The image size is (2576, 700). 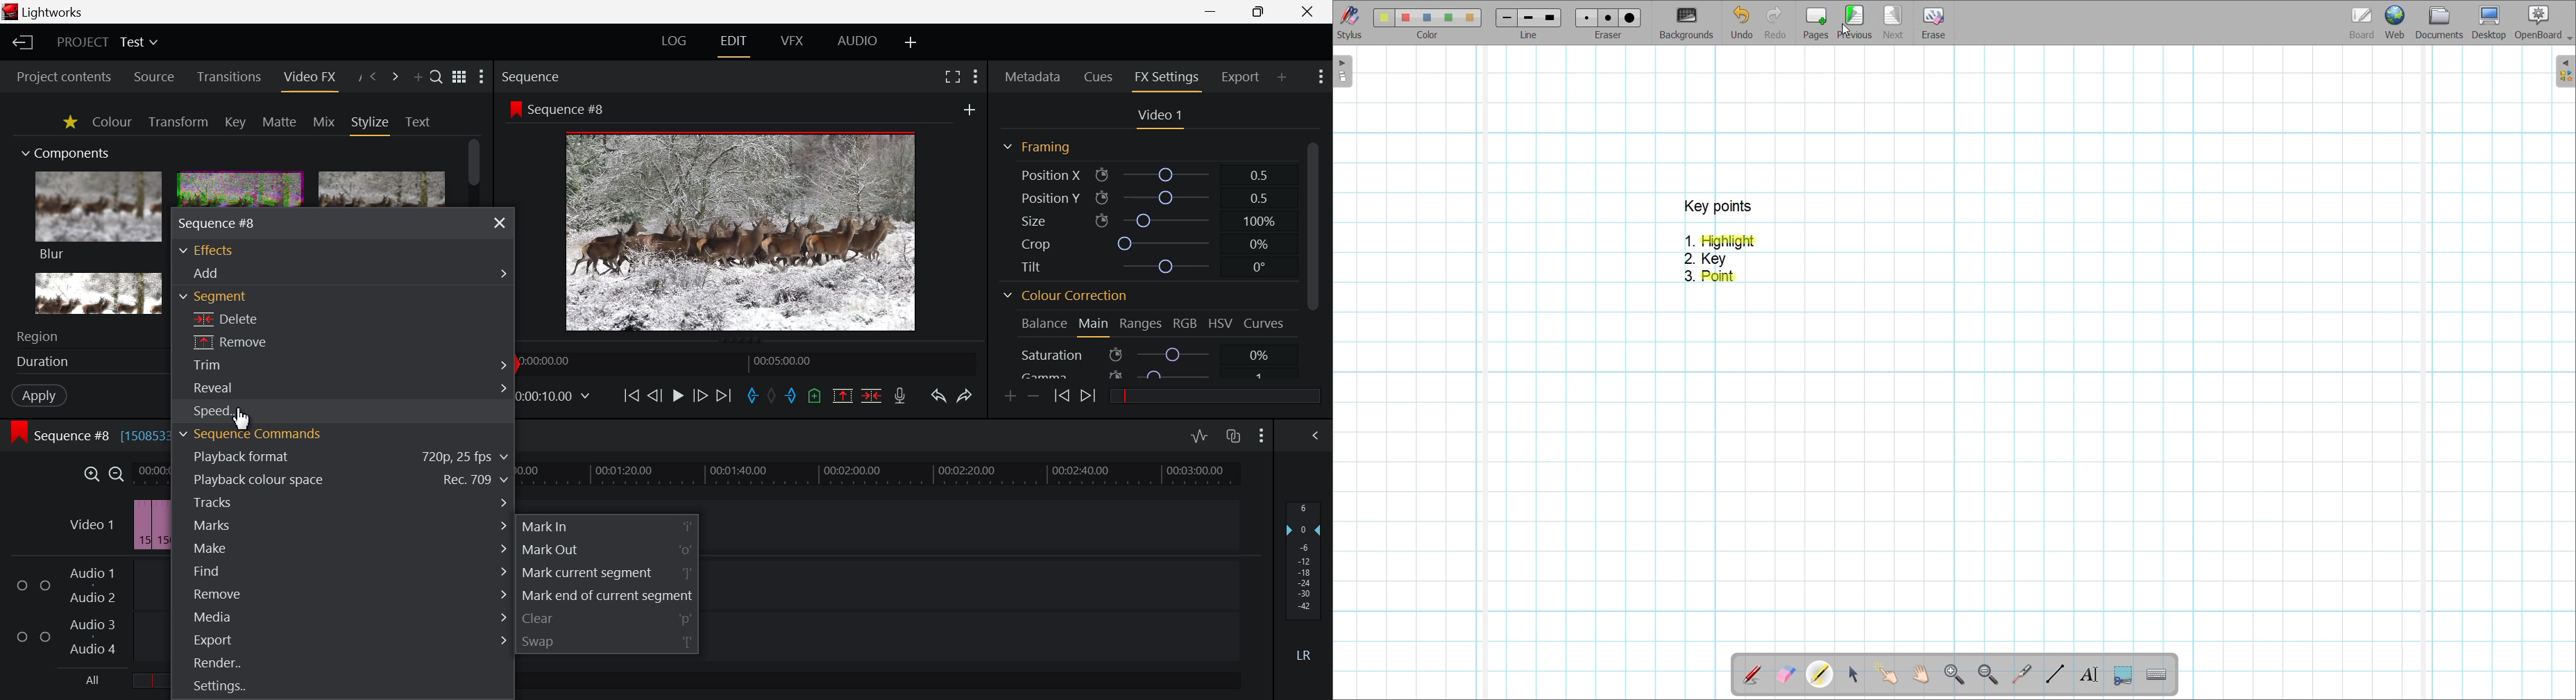 I want to click on Add Panel, so click(x=1282, y=76).